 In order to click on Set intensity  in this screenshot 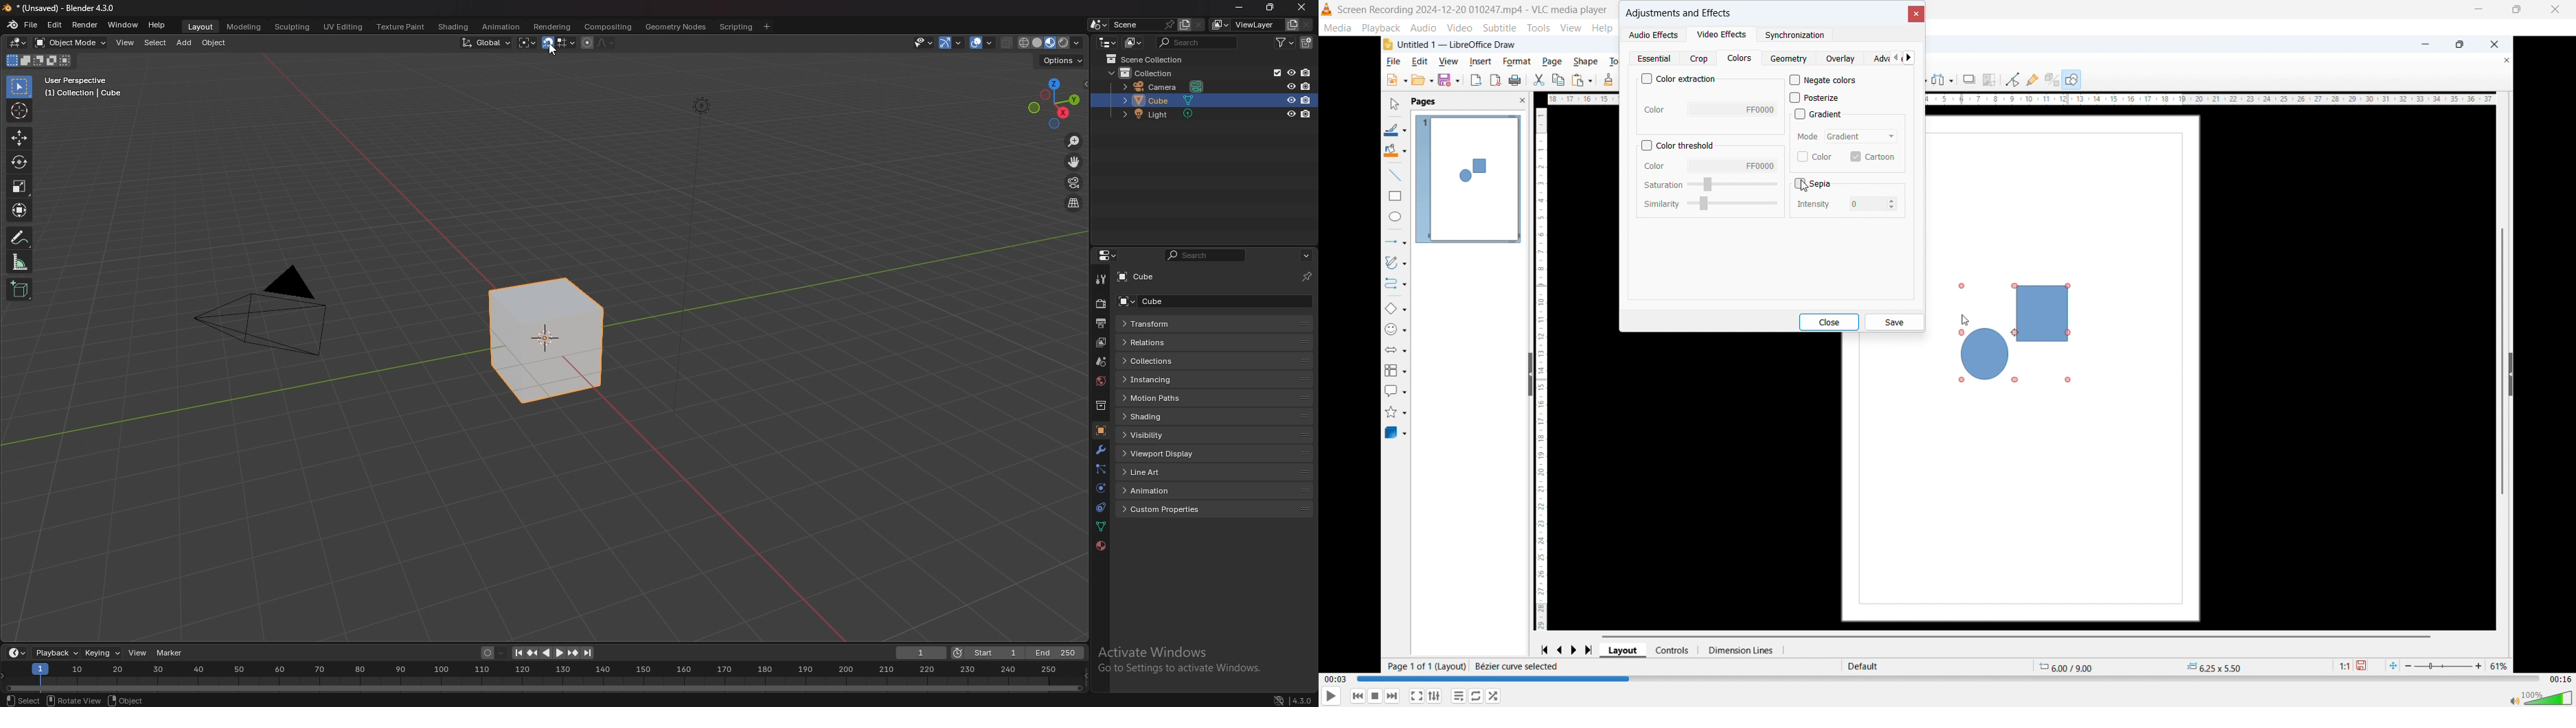, I will do `click(1873, 204)`.